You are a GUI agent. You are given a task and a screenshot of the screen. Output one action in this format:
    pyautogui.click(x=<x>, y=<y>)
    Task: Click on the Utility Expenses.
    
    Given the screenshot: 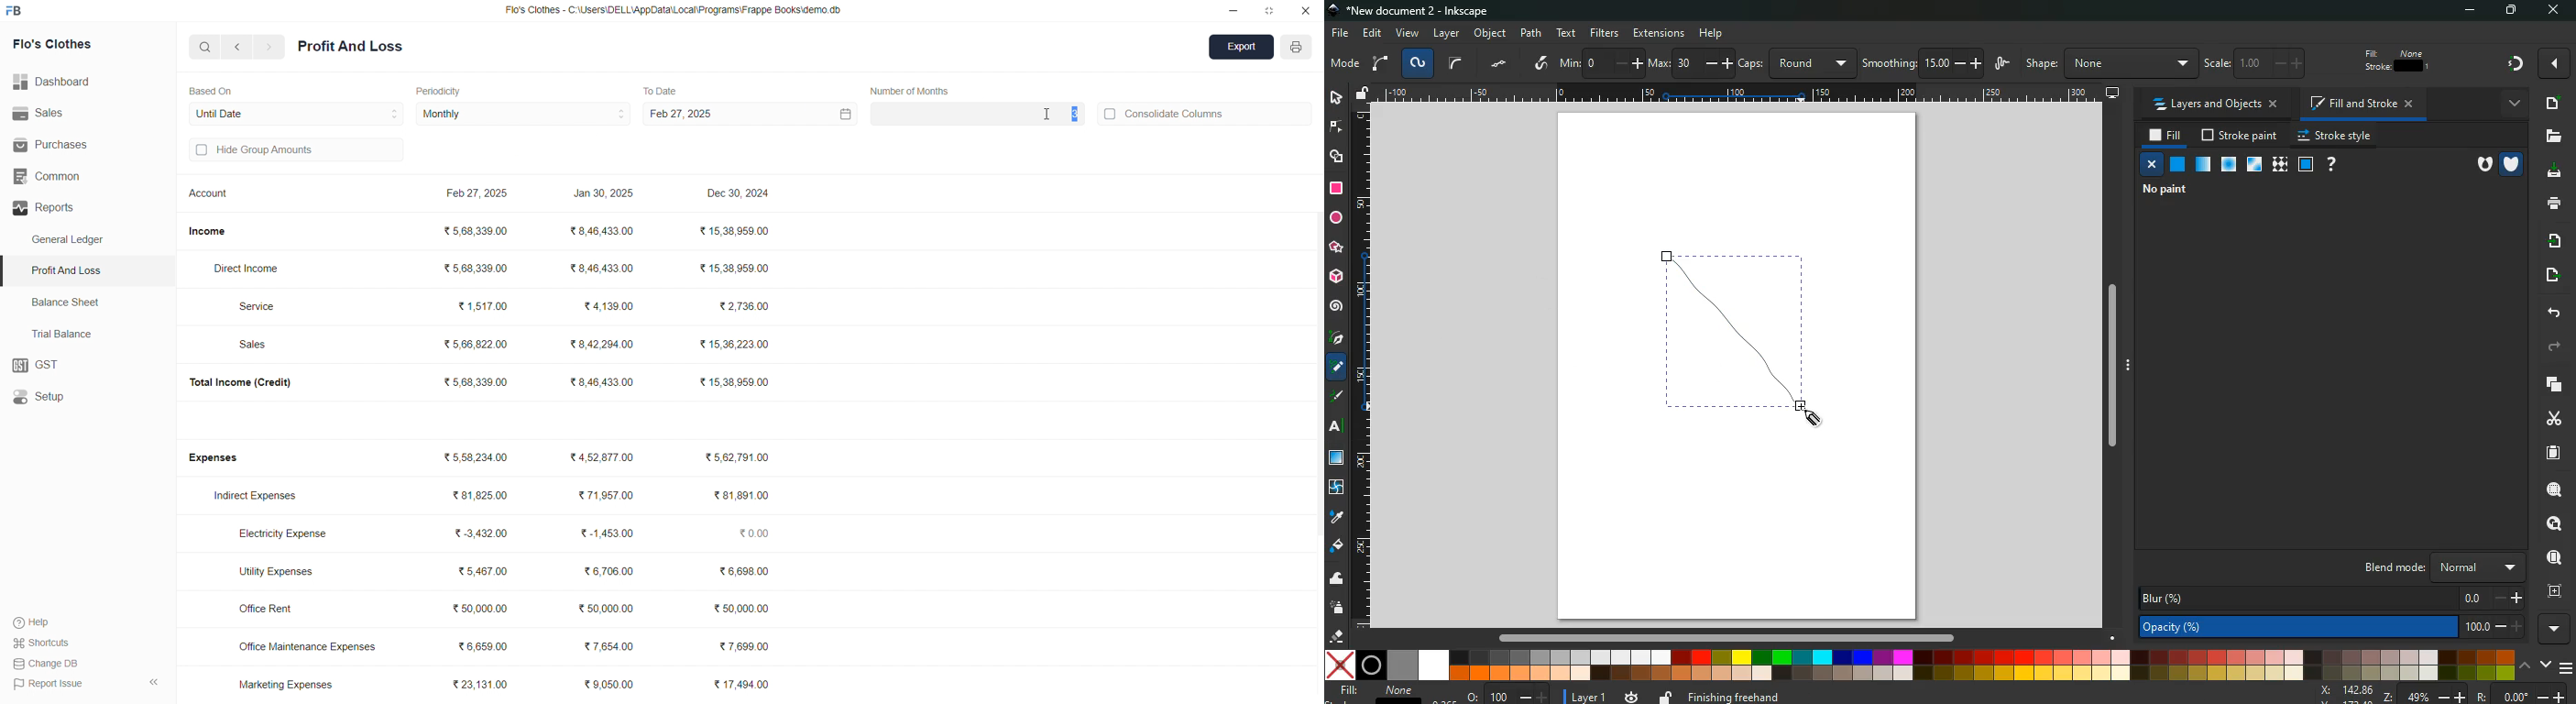 What is the action you would take?
    pyautogui.click(x=284, y=571)
    